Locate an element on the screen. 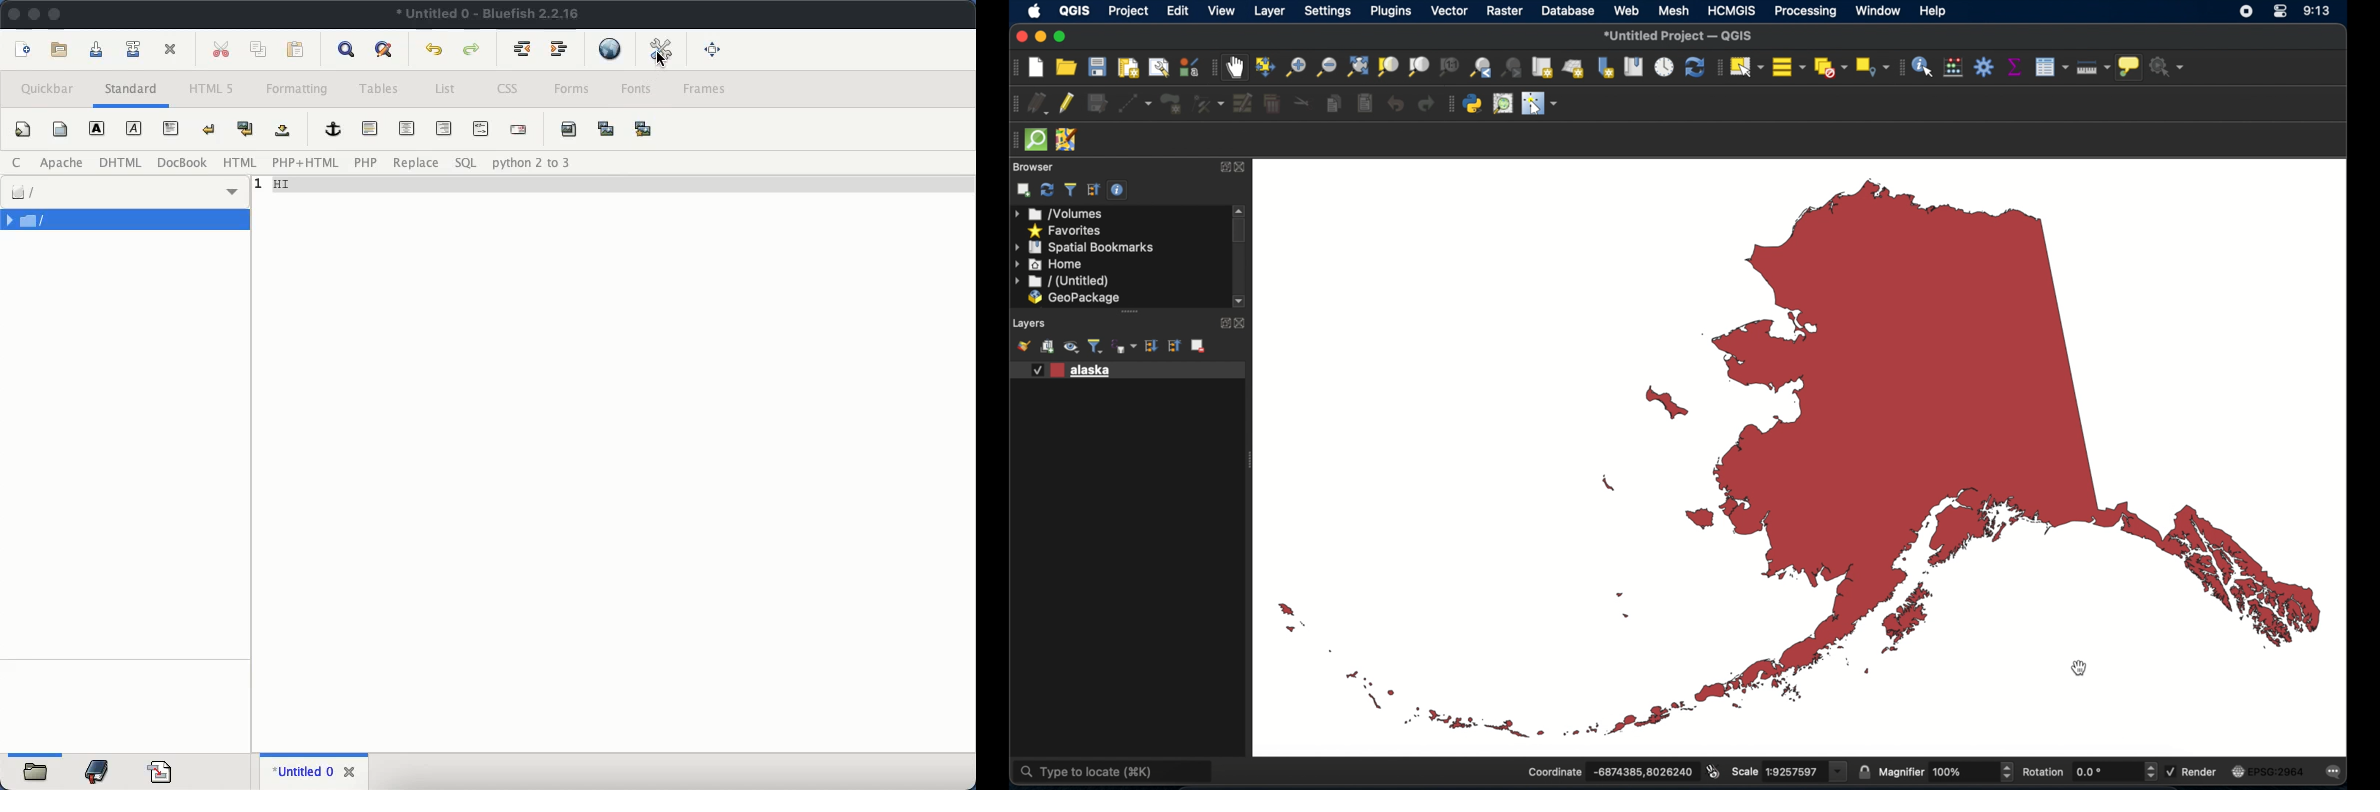 Image resolution: width=2380 pixels, height=812 pixels. zoom full is located at coordinates (1356, 67).